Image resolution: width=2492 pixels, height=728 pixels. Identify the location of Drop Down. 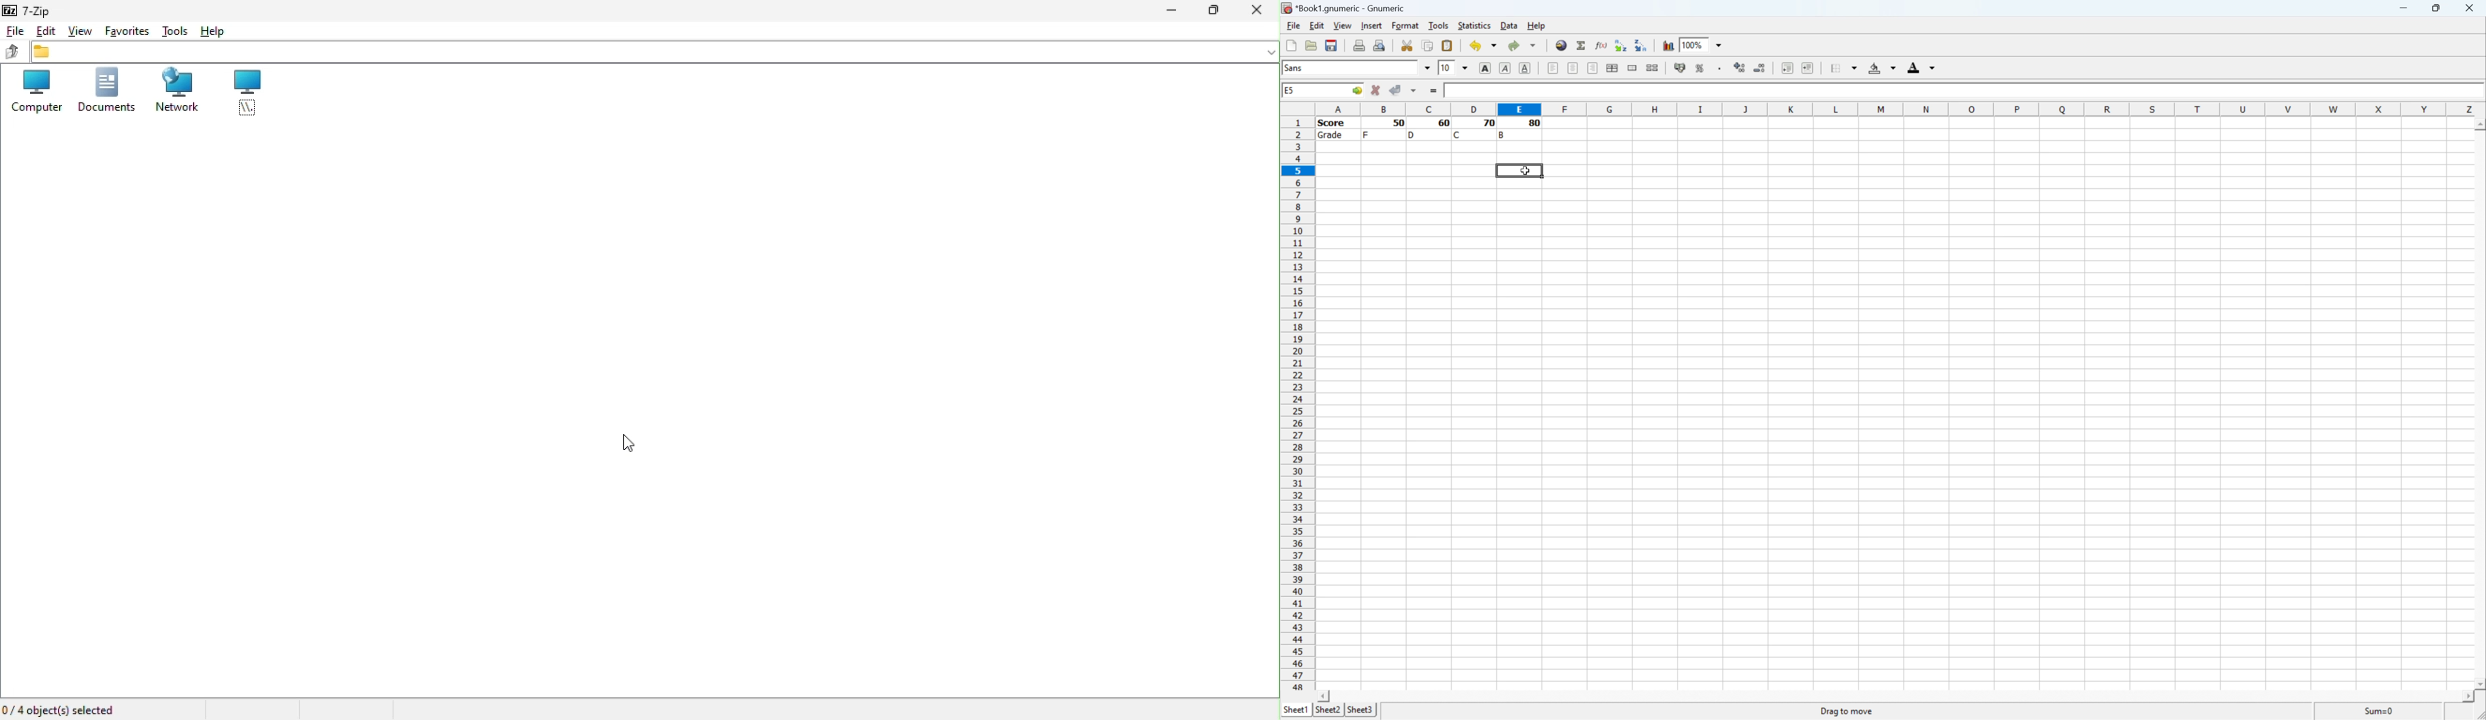
(1425, 68).